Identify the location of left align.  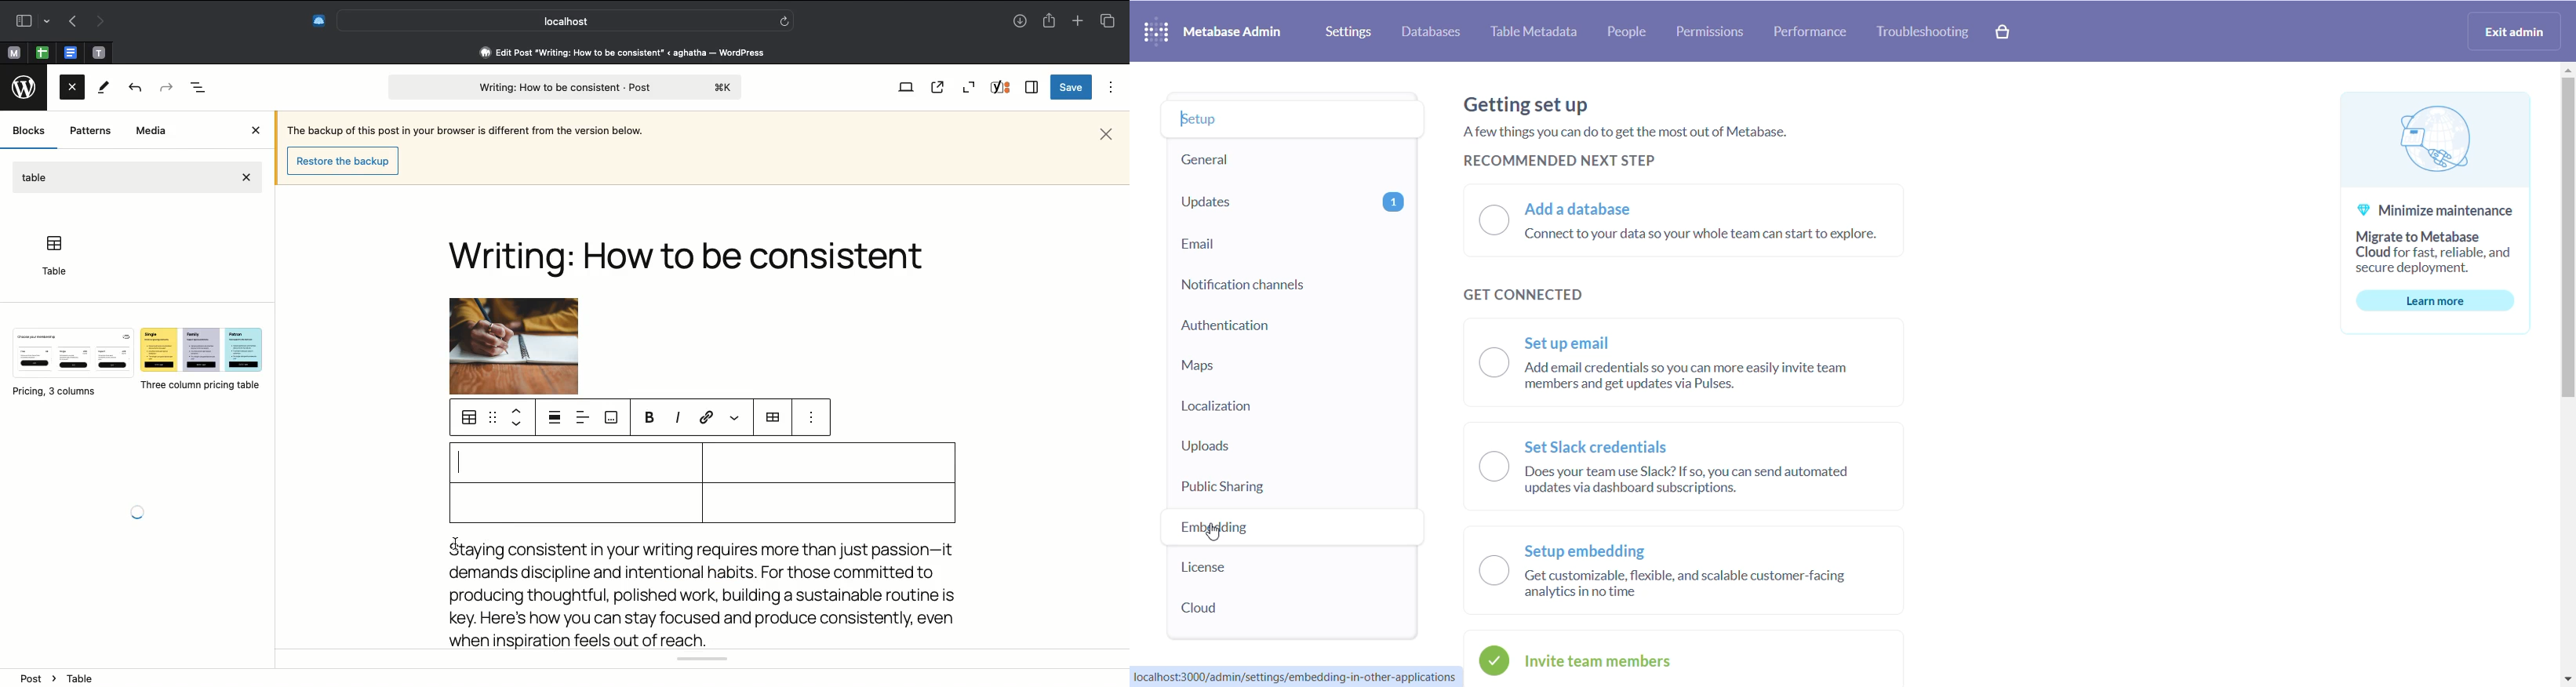
(584, 417).